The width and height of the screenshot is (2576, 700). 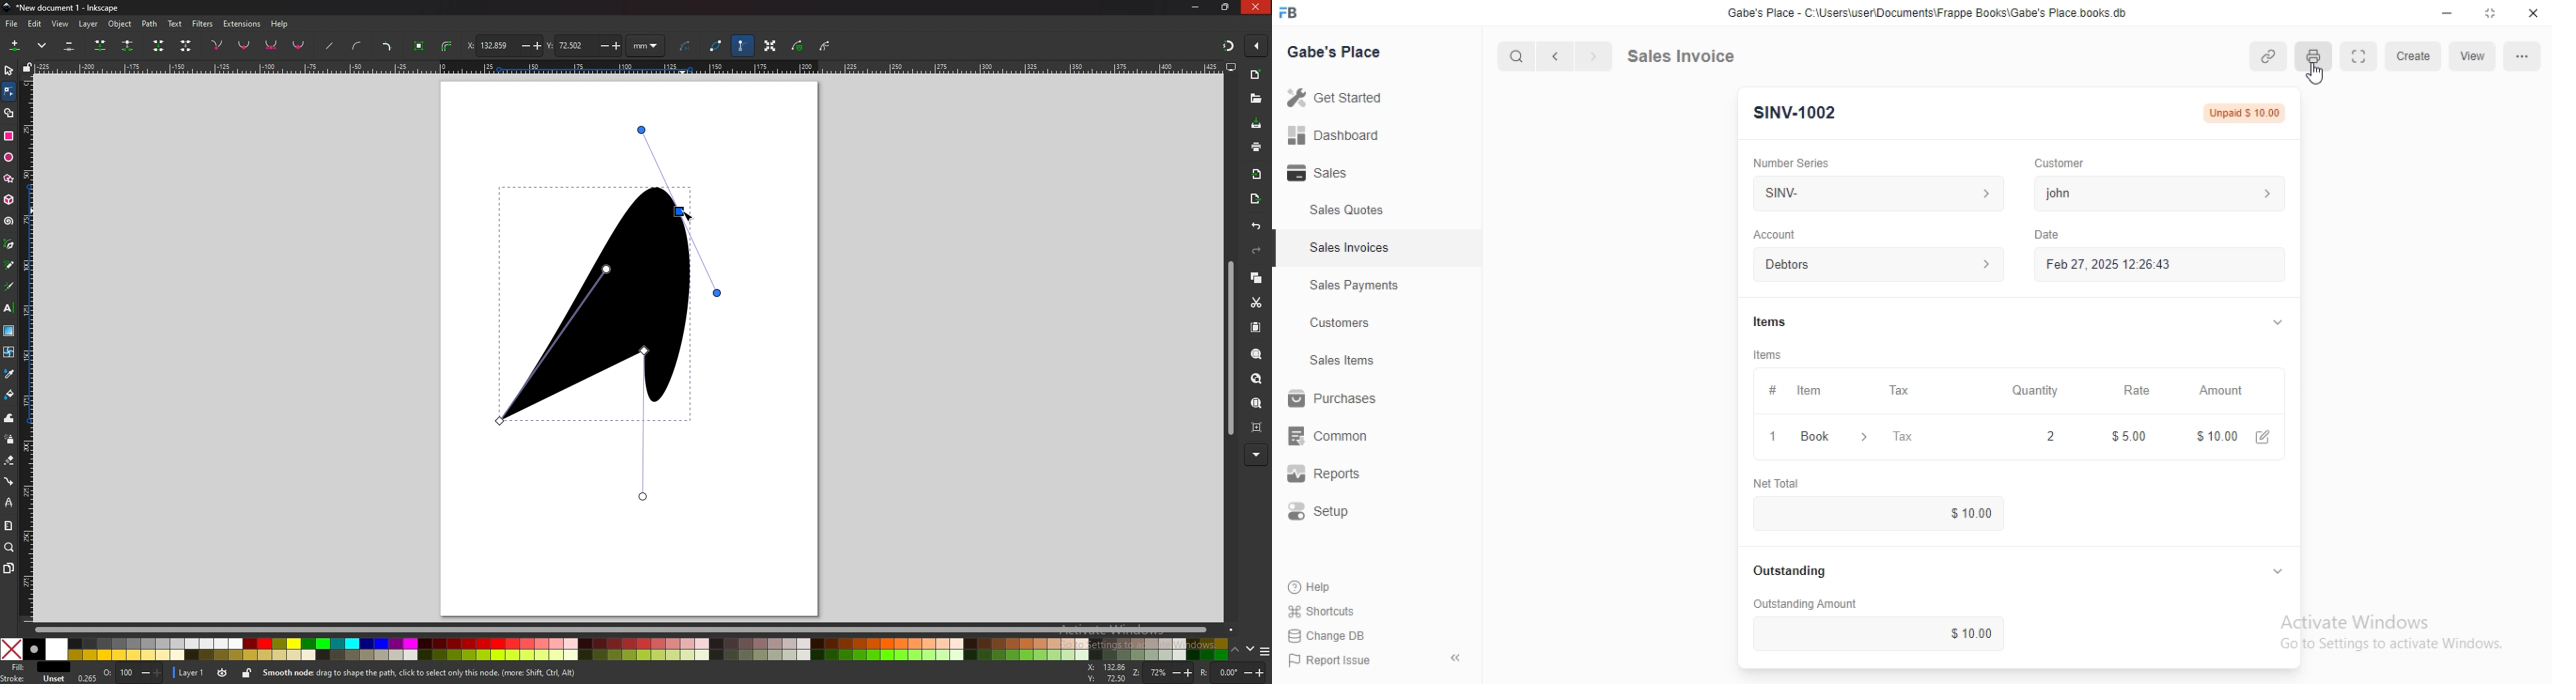 I want to click on toggle expand/collapse, so click(x=2279, y=323).